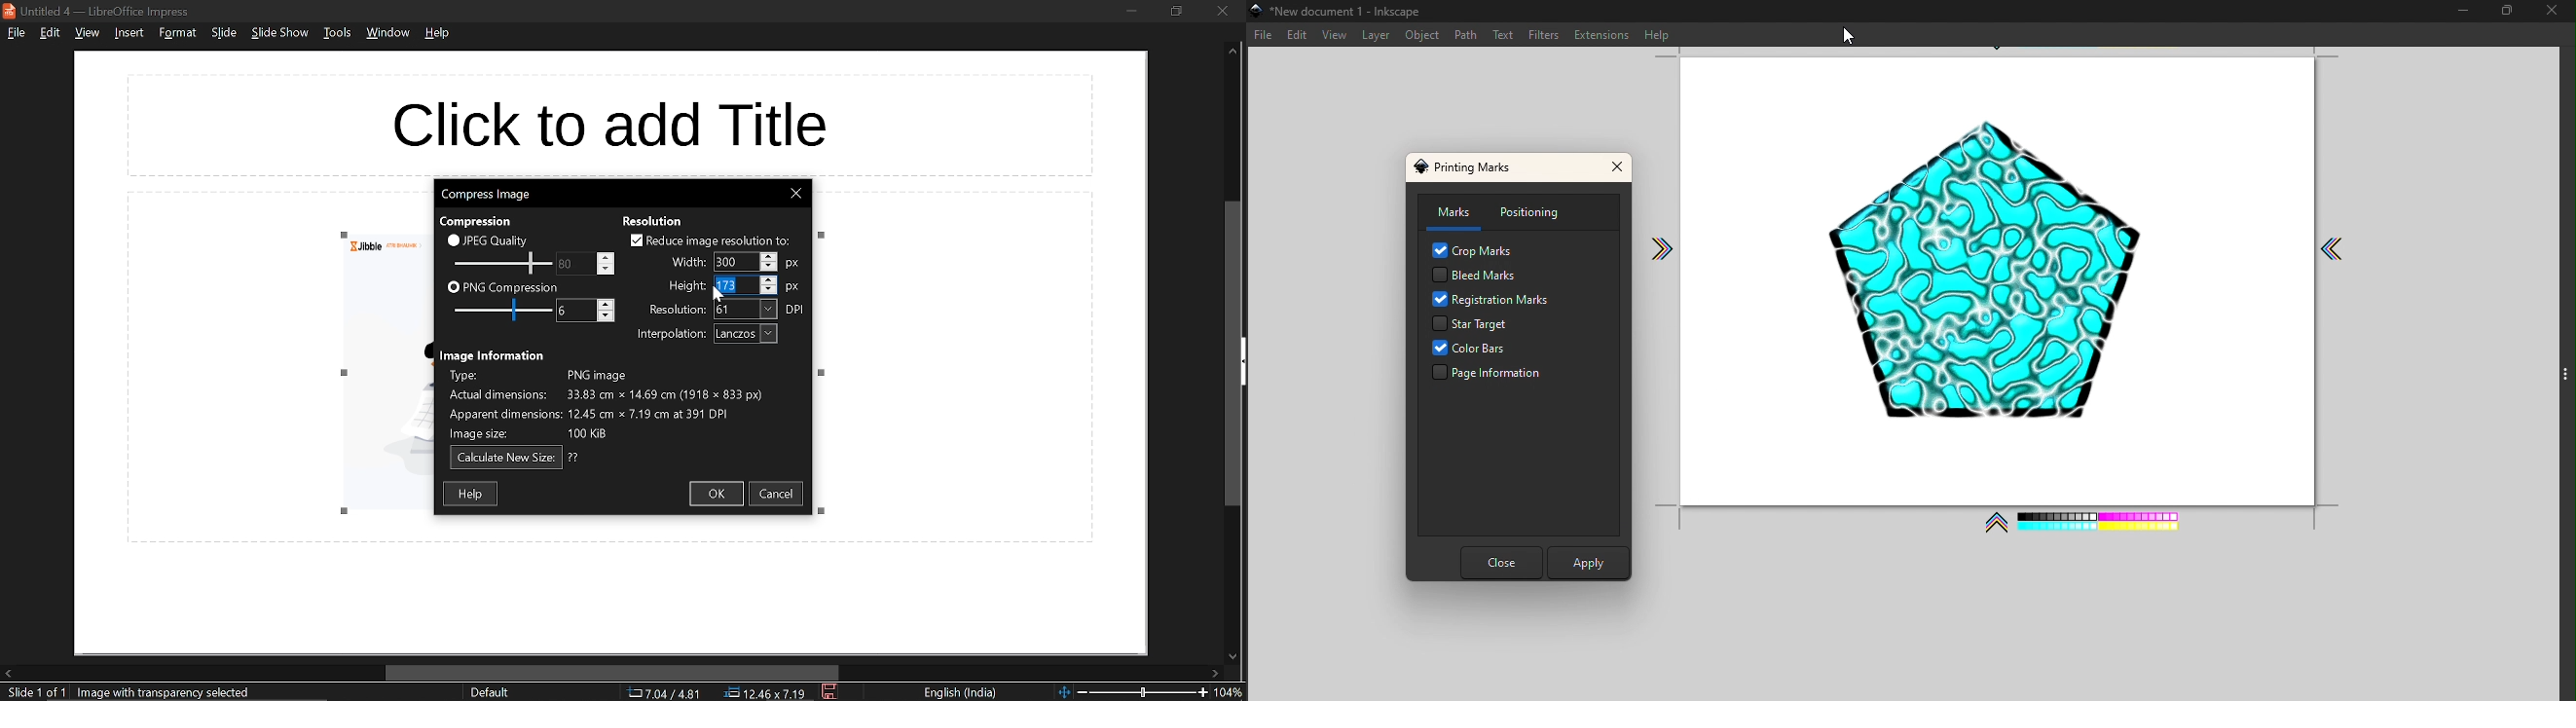 This screenshot has width=2576, height=728. What do you see at coordinates (512, 286) in the screenshot?
I see `PNG compression` at bounding box center [512, 286].